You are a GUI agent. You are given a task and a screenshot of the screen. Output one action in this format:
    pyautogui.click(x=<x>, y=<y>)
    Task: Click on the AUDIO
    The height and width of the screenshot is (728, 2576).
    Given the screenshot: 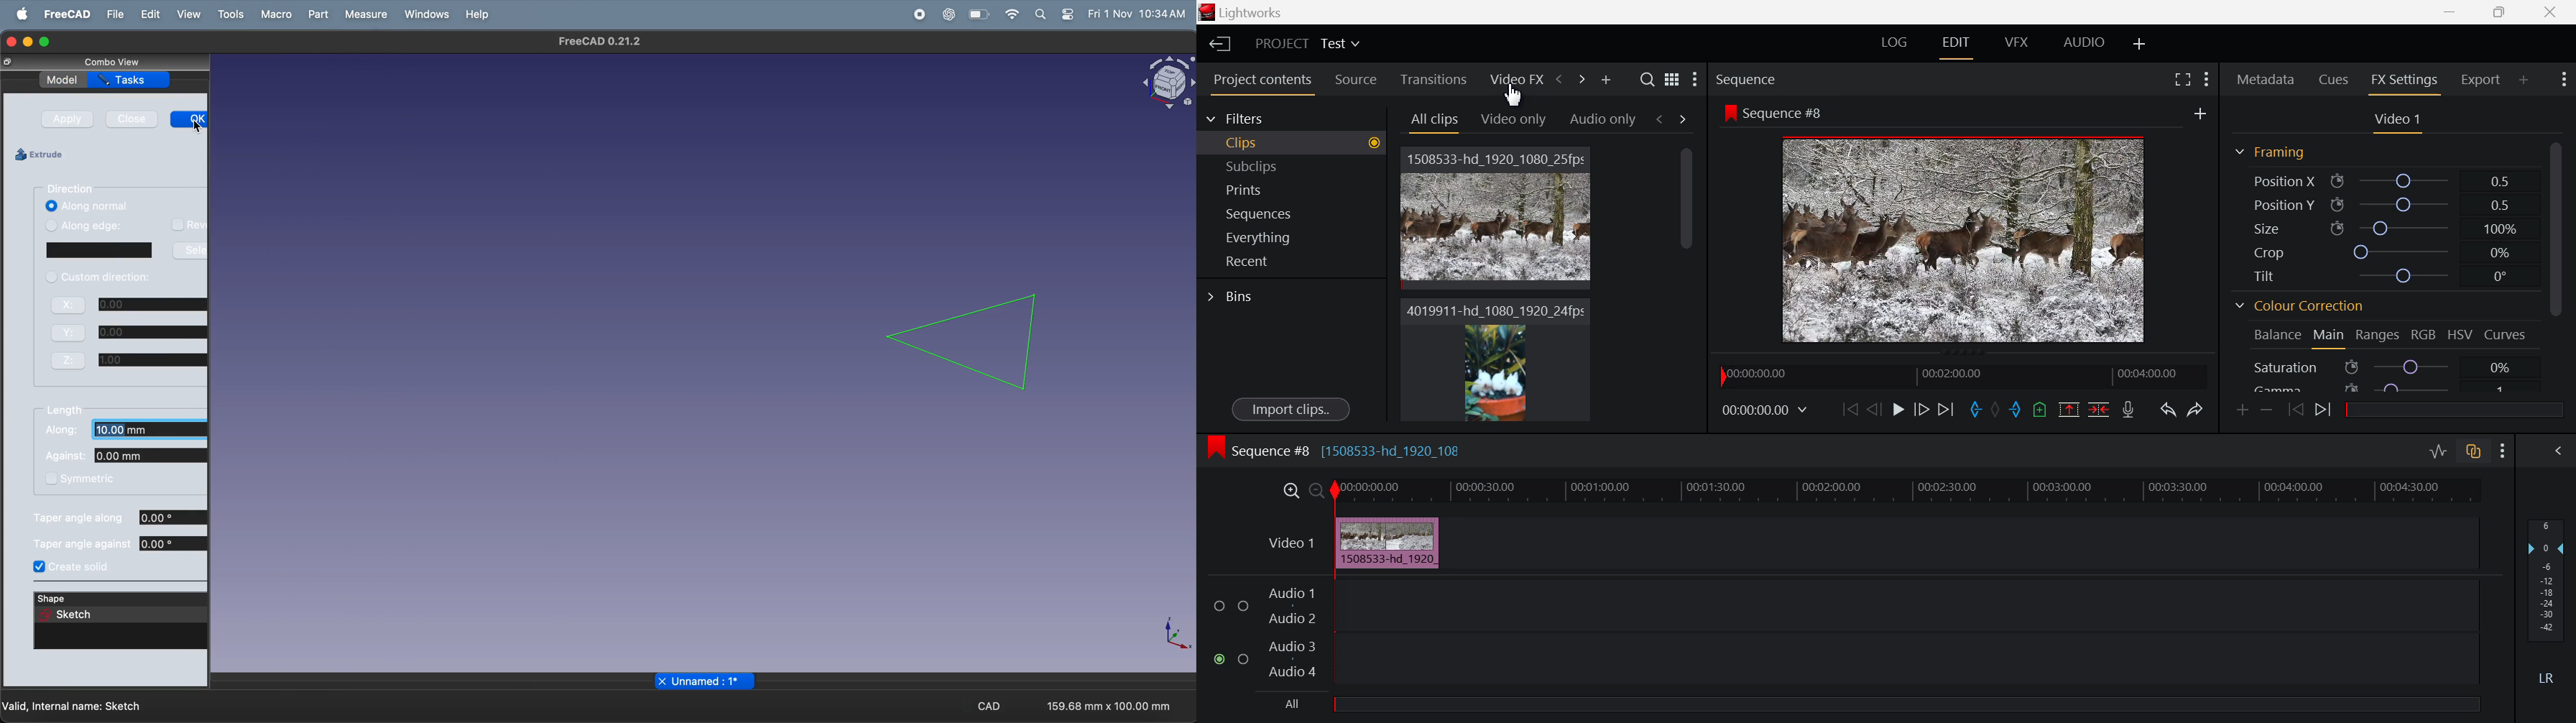 What is the action you would take?
    pyautogui.click(x=2084, y=45)
    